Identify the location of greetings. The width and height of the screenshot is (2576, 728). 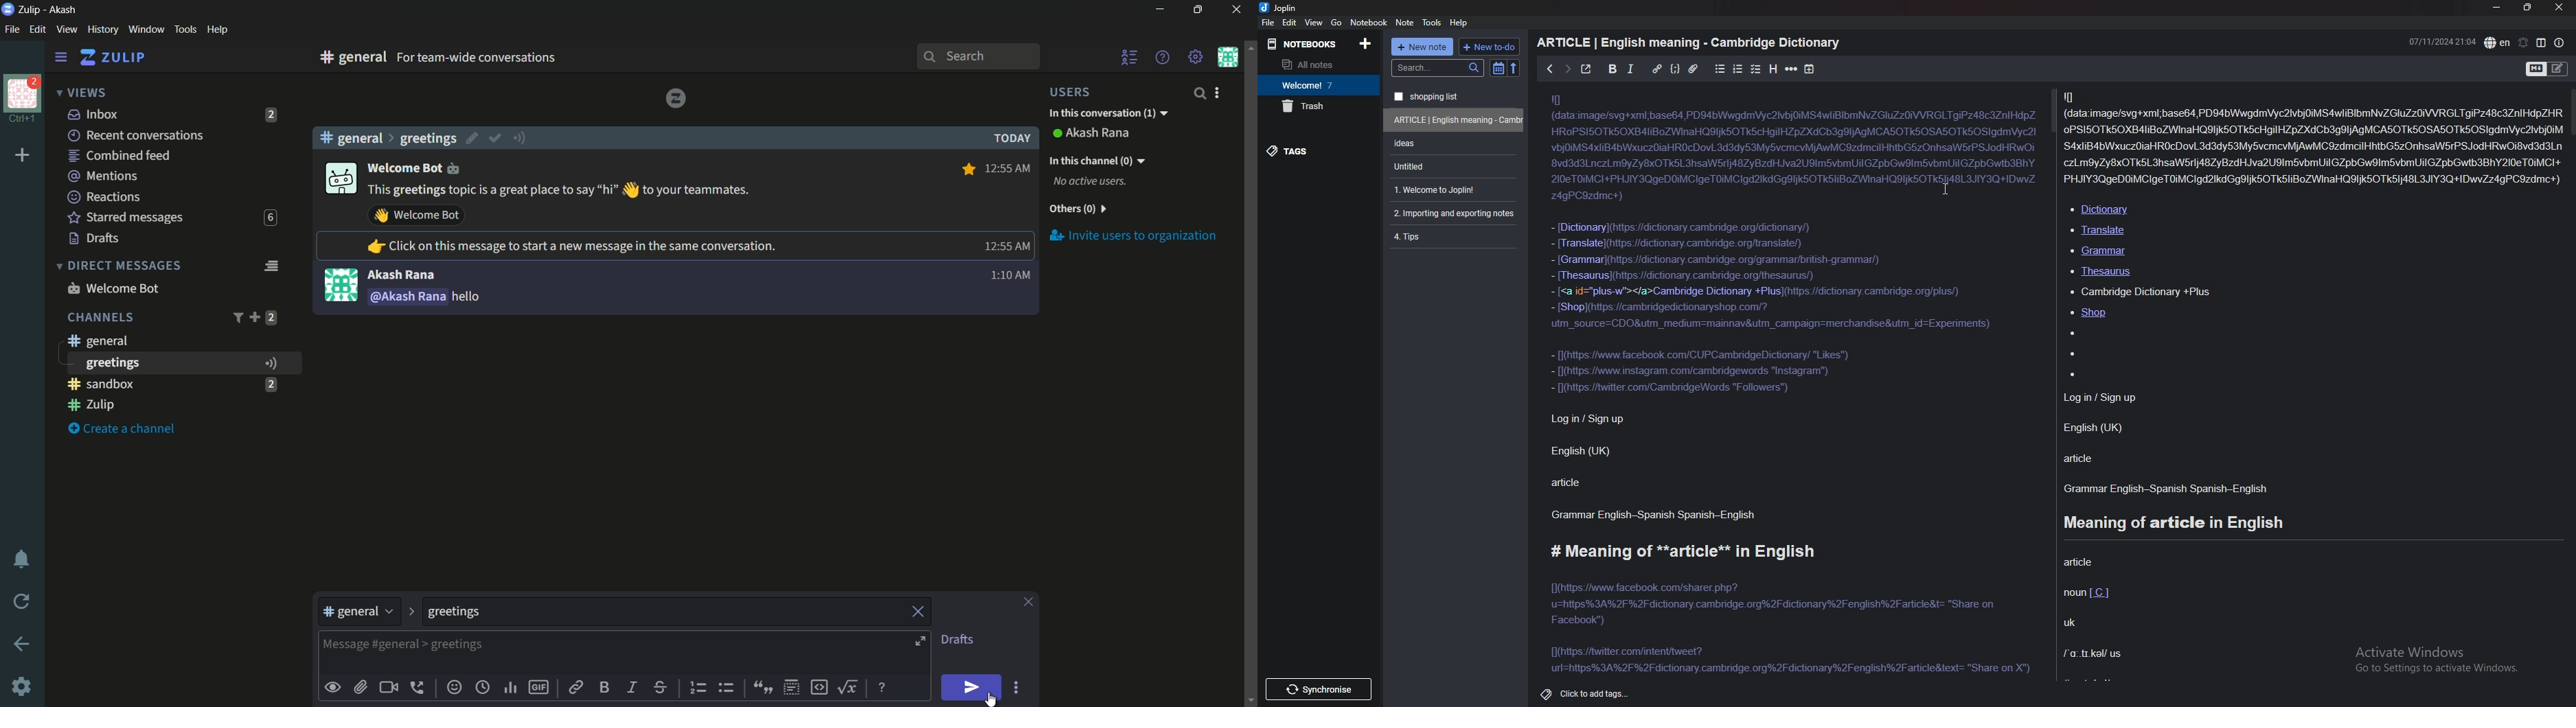
(428, 138).